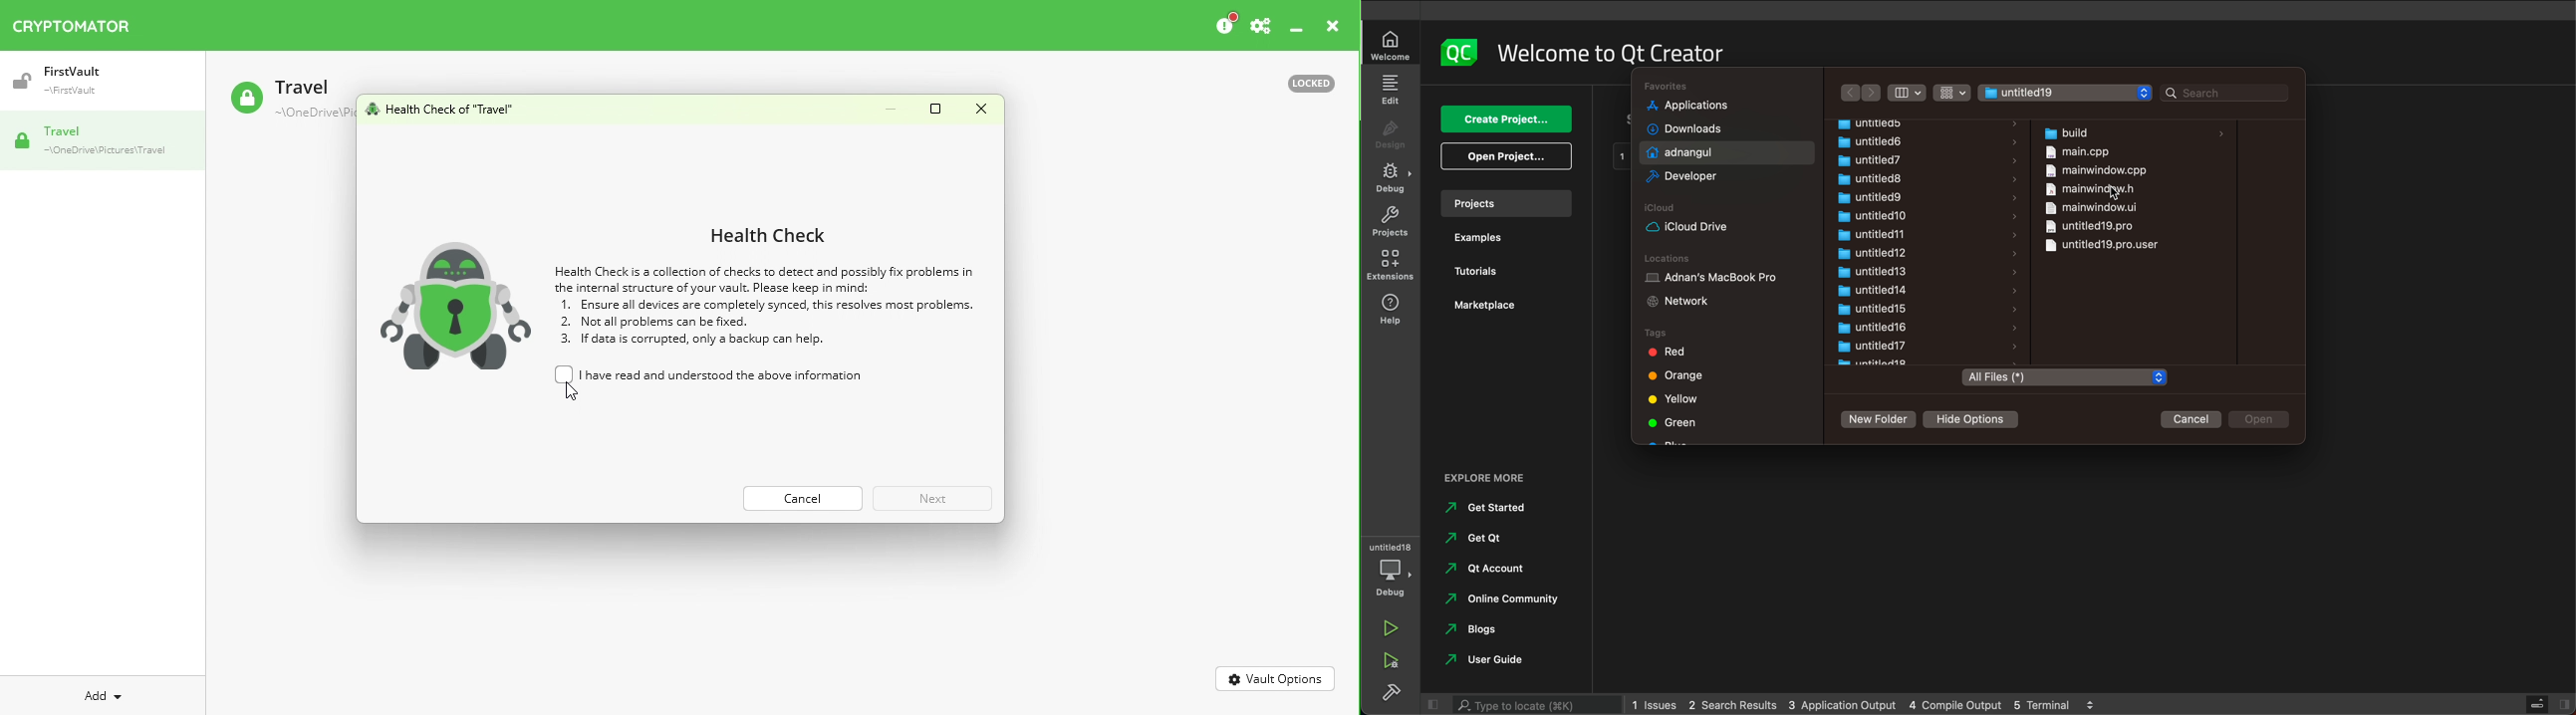 This screenshot has height=728, width=2576. I want to click on folder type, so click(2063, 379).